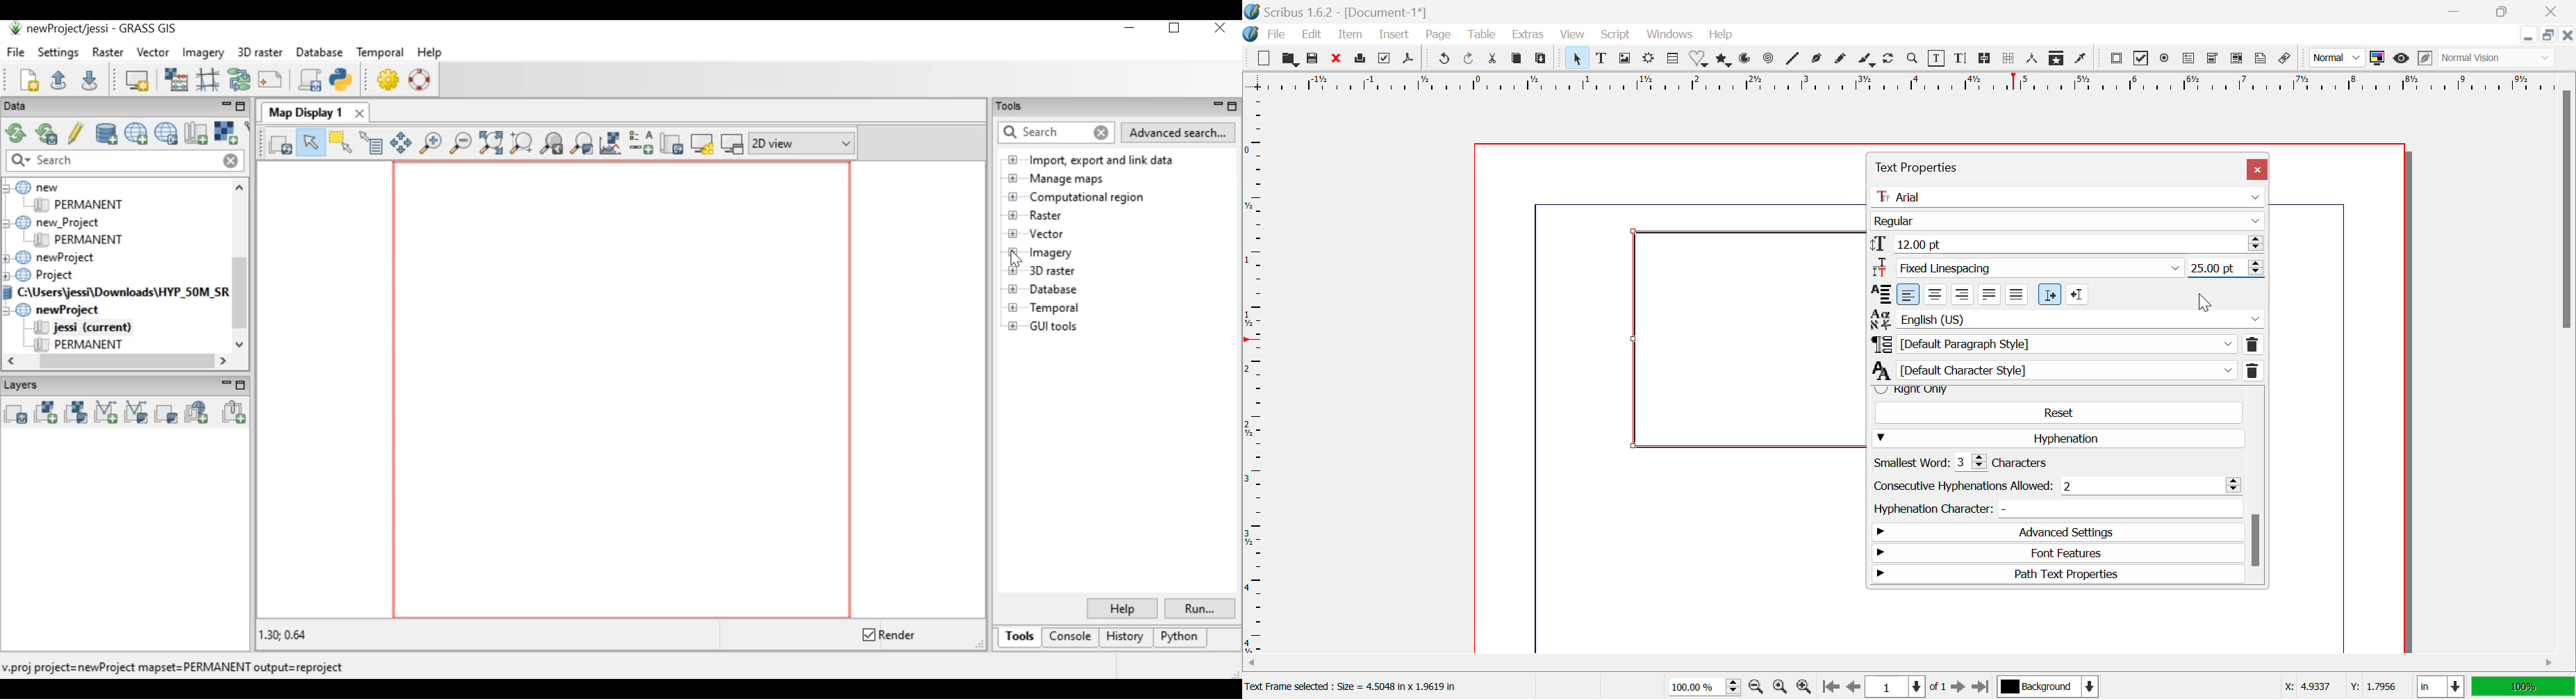 Image resolution: width=2576 pixels, height=700 pixels. Describe the element at coordinates (1906, 83) in the screenshot. I see `Vertical Page Margins` at that location.